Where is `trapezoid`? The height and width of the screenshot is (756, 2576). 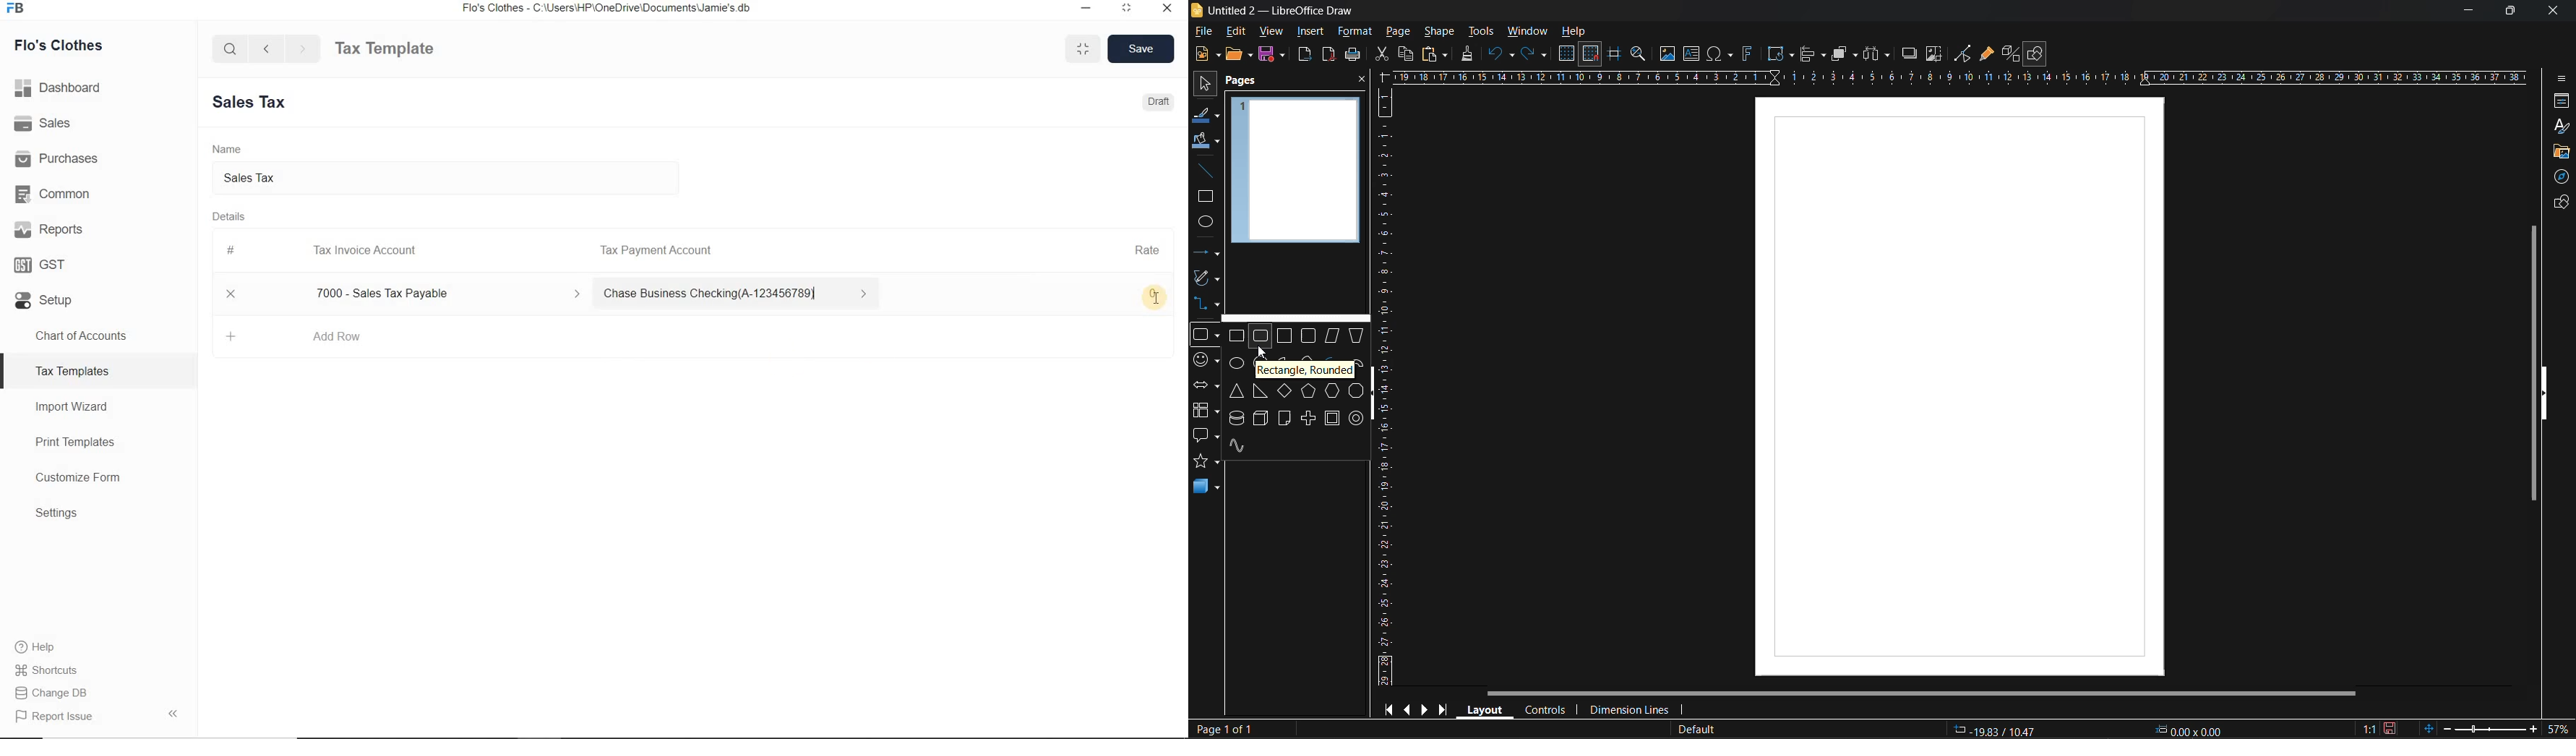 trapezoid is located at coordinates (1359, 334).